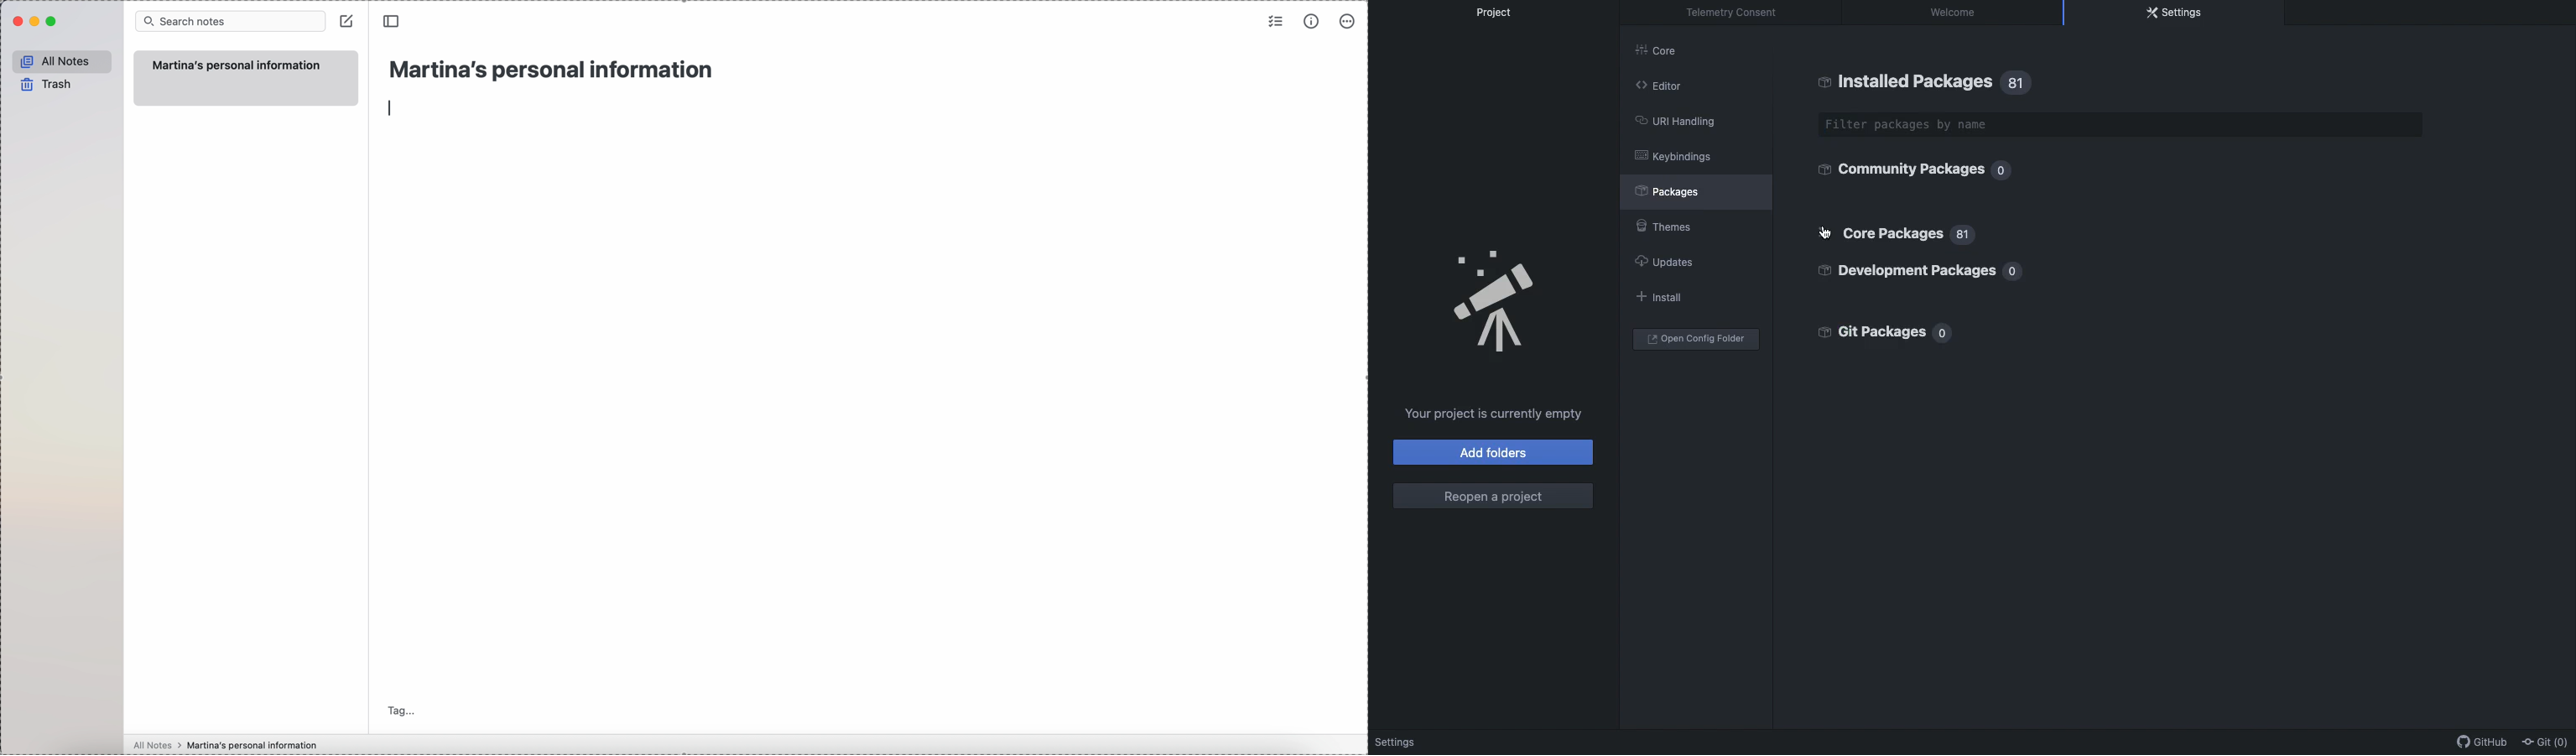 The height and width of the screenshot is (756, 2576). Describe the element at coordinates (392, 109) in the screenshot. I see `enter/line type` at that location.